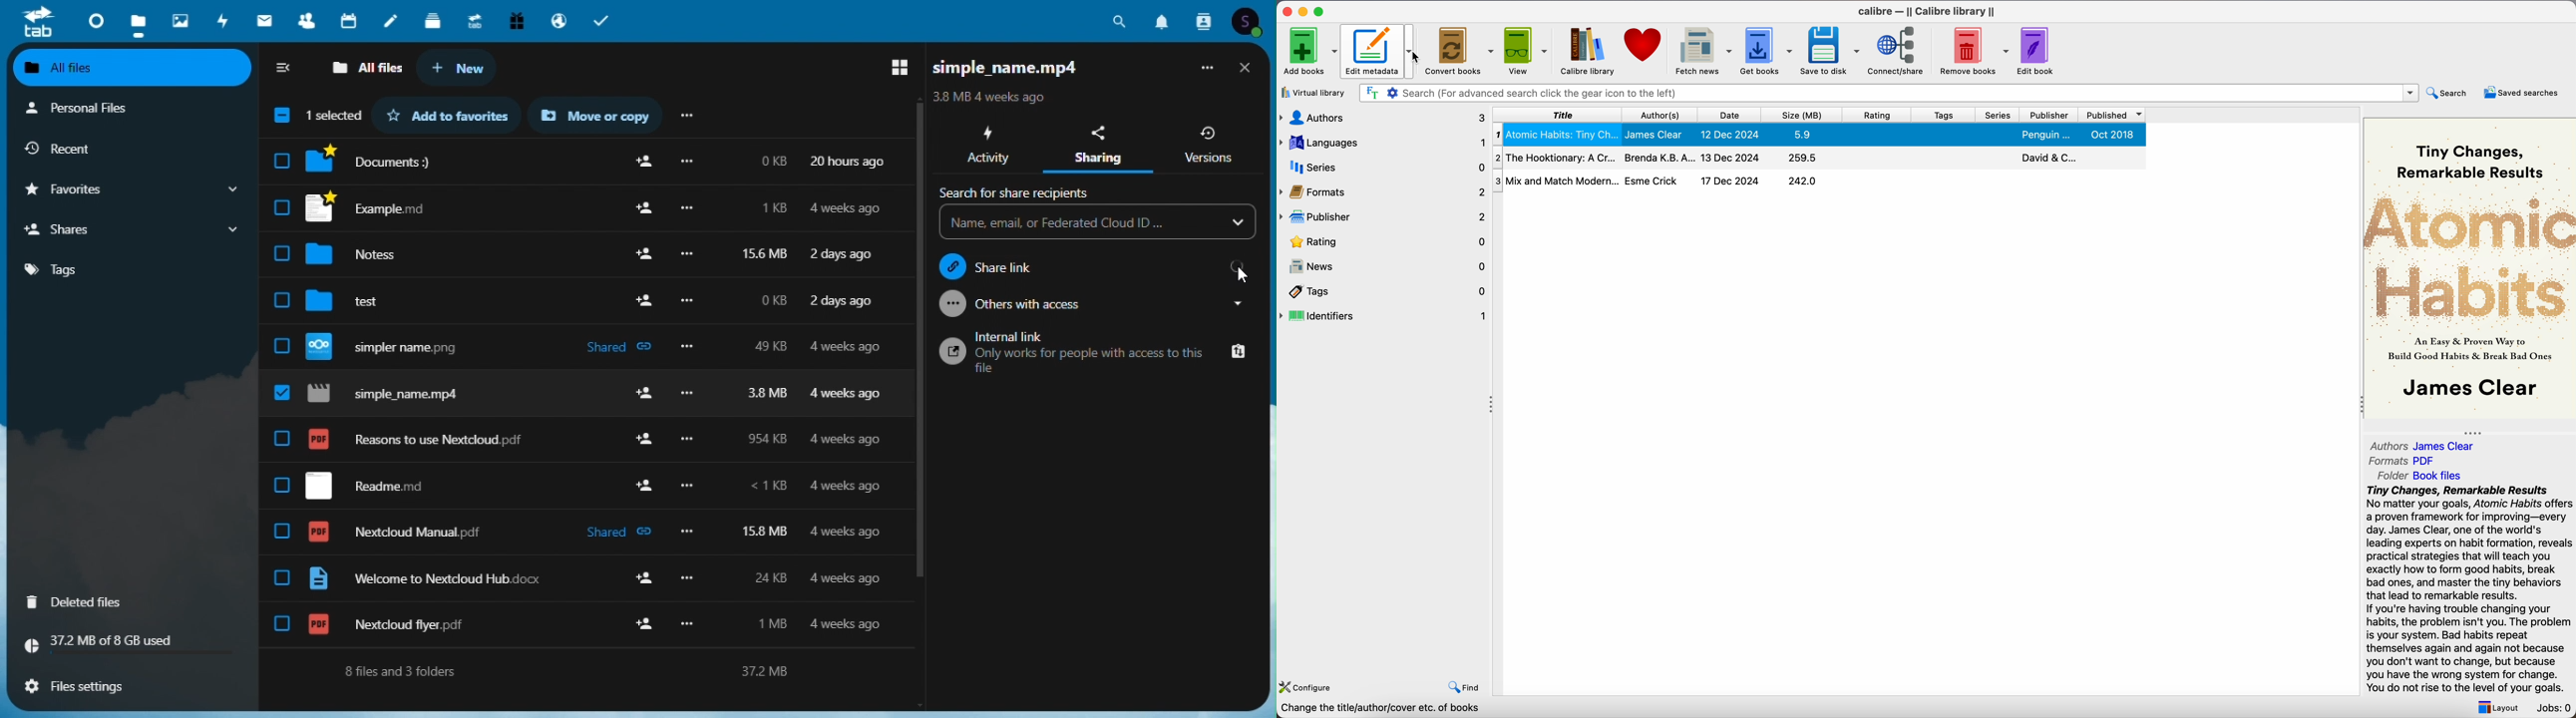 The image size is (2576, 728). What do you see at coordinates (1021, 193) in the screenshot?
I see `search` at bounding box center [1021, 193].